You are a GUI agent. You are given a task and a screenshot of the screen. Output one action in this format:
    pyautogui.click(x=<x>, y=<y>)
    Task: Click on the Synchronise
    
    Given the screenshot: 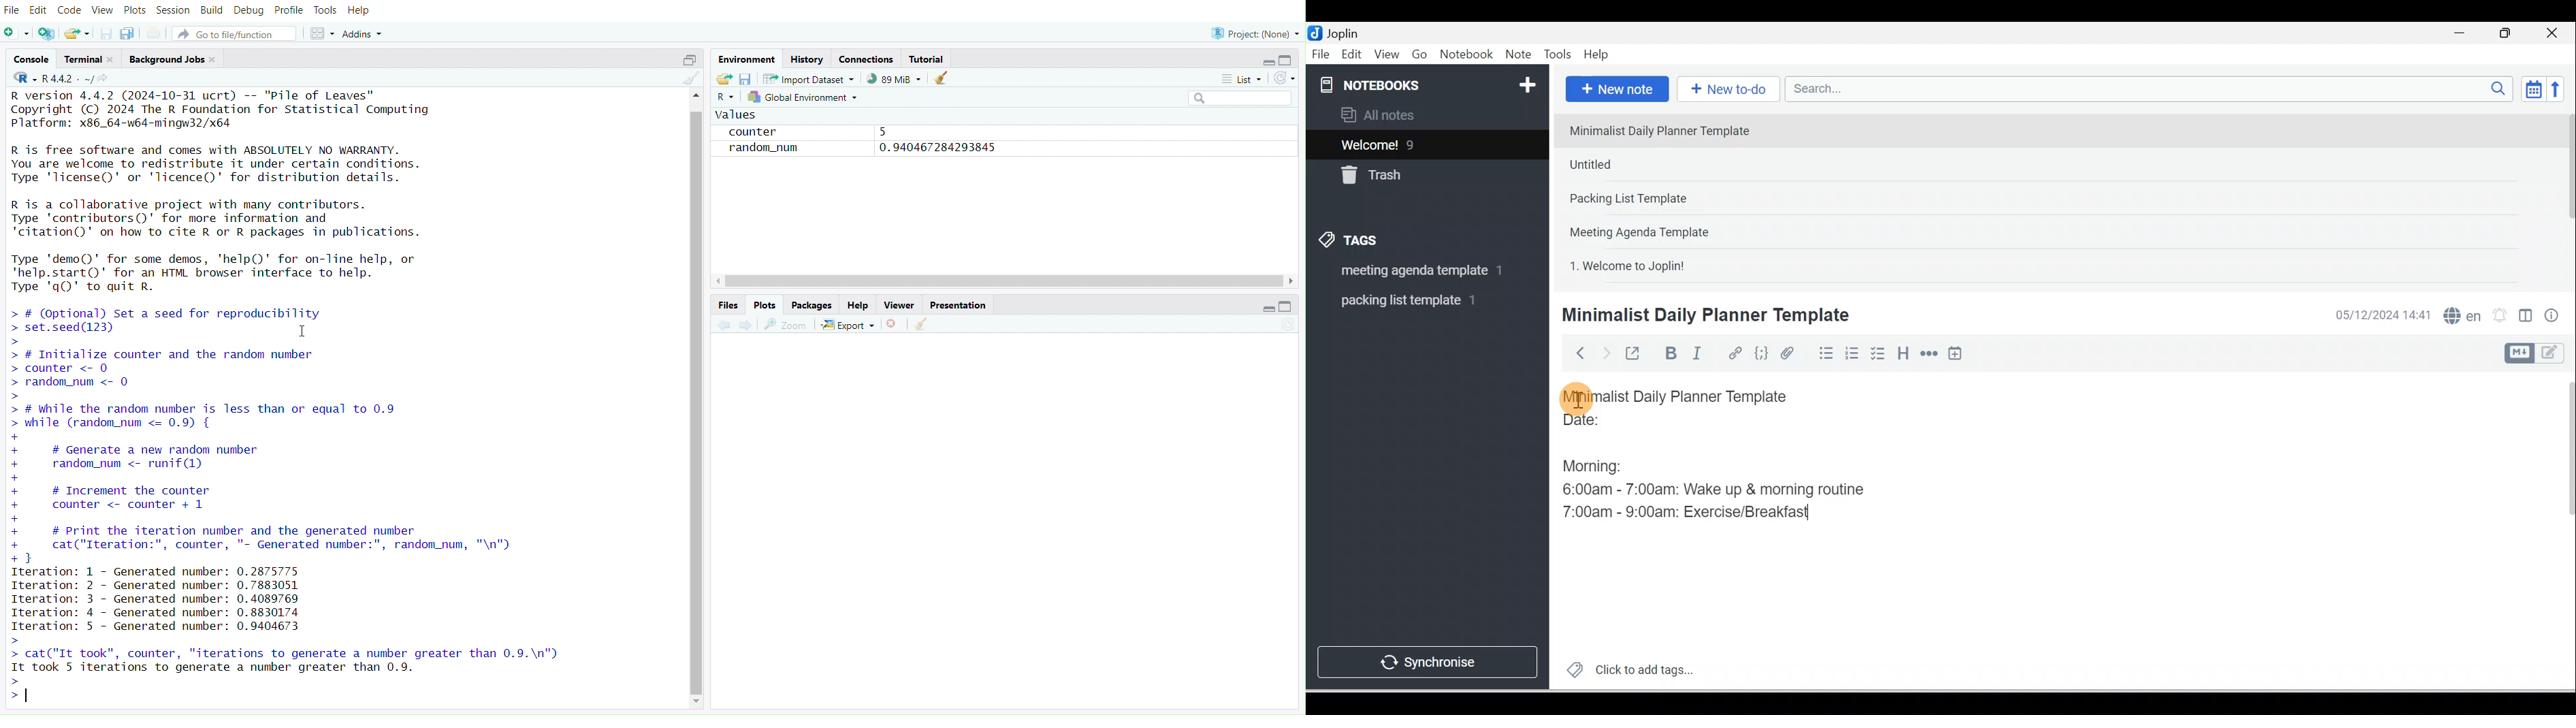 What is the action you would take?
    pyautogui.click(x=1426, y=659)
    